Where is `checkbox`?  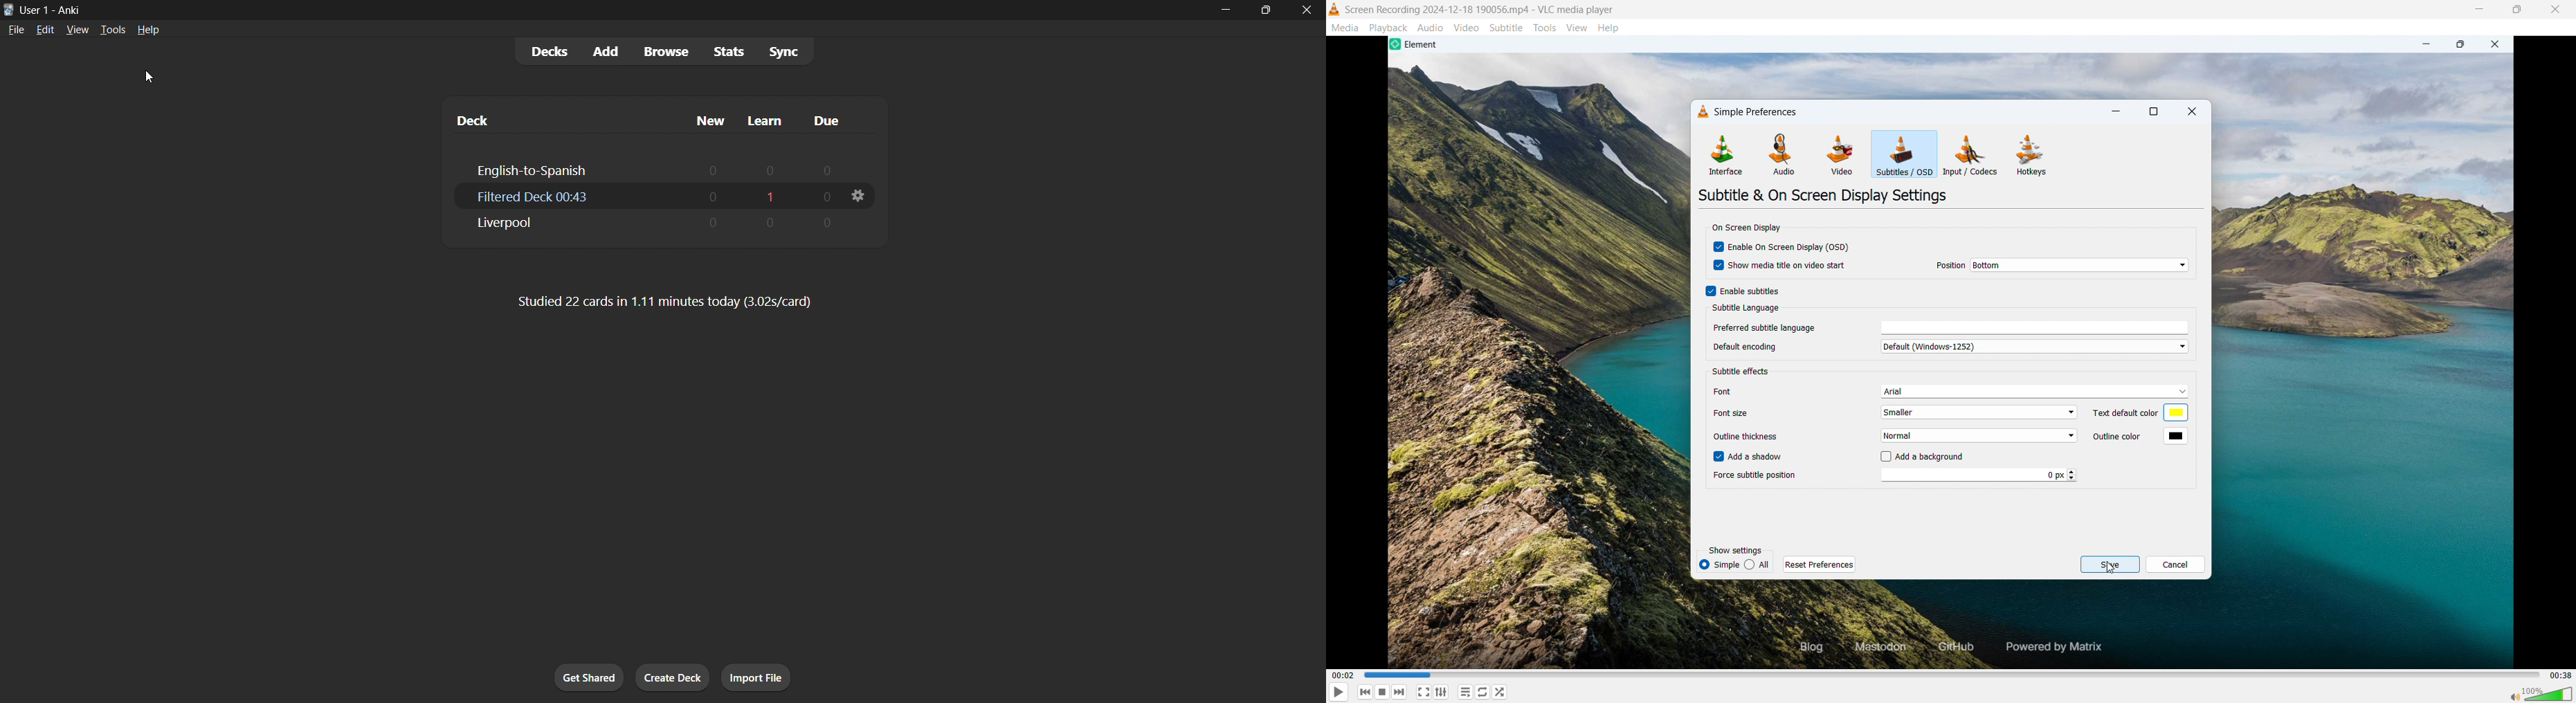
checkbox is located at coordinates (1719, 246).